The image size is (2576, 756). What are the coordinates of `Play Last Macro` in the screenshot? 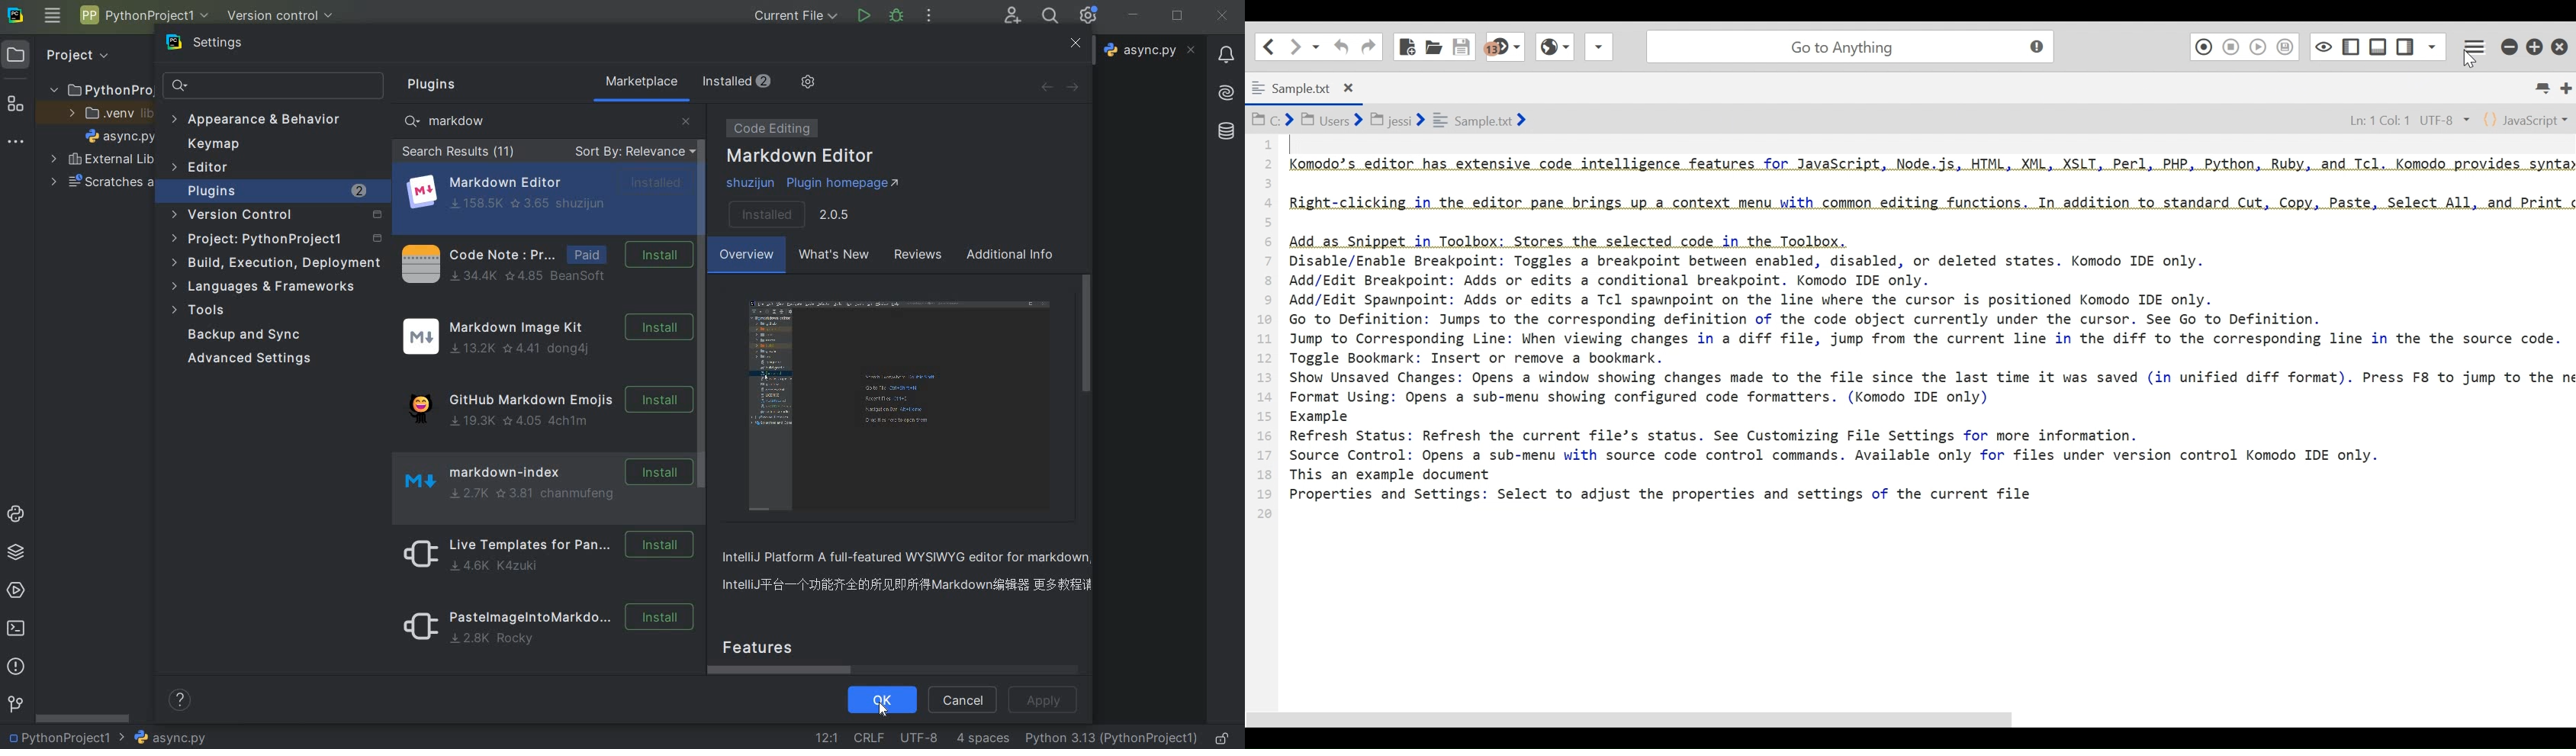 It's located at (2258, 46).